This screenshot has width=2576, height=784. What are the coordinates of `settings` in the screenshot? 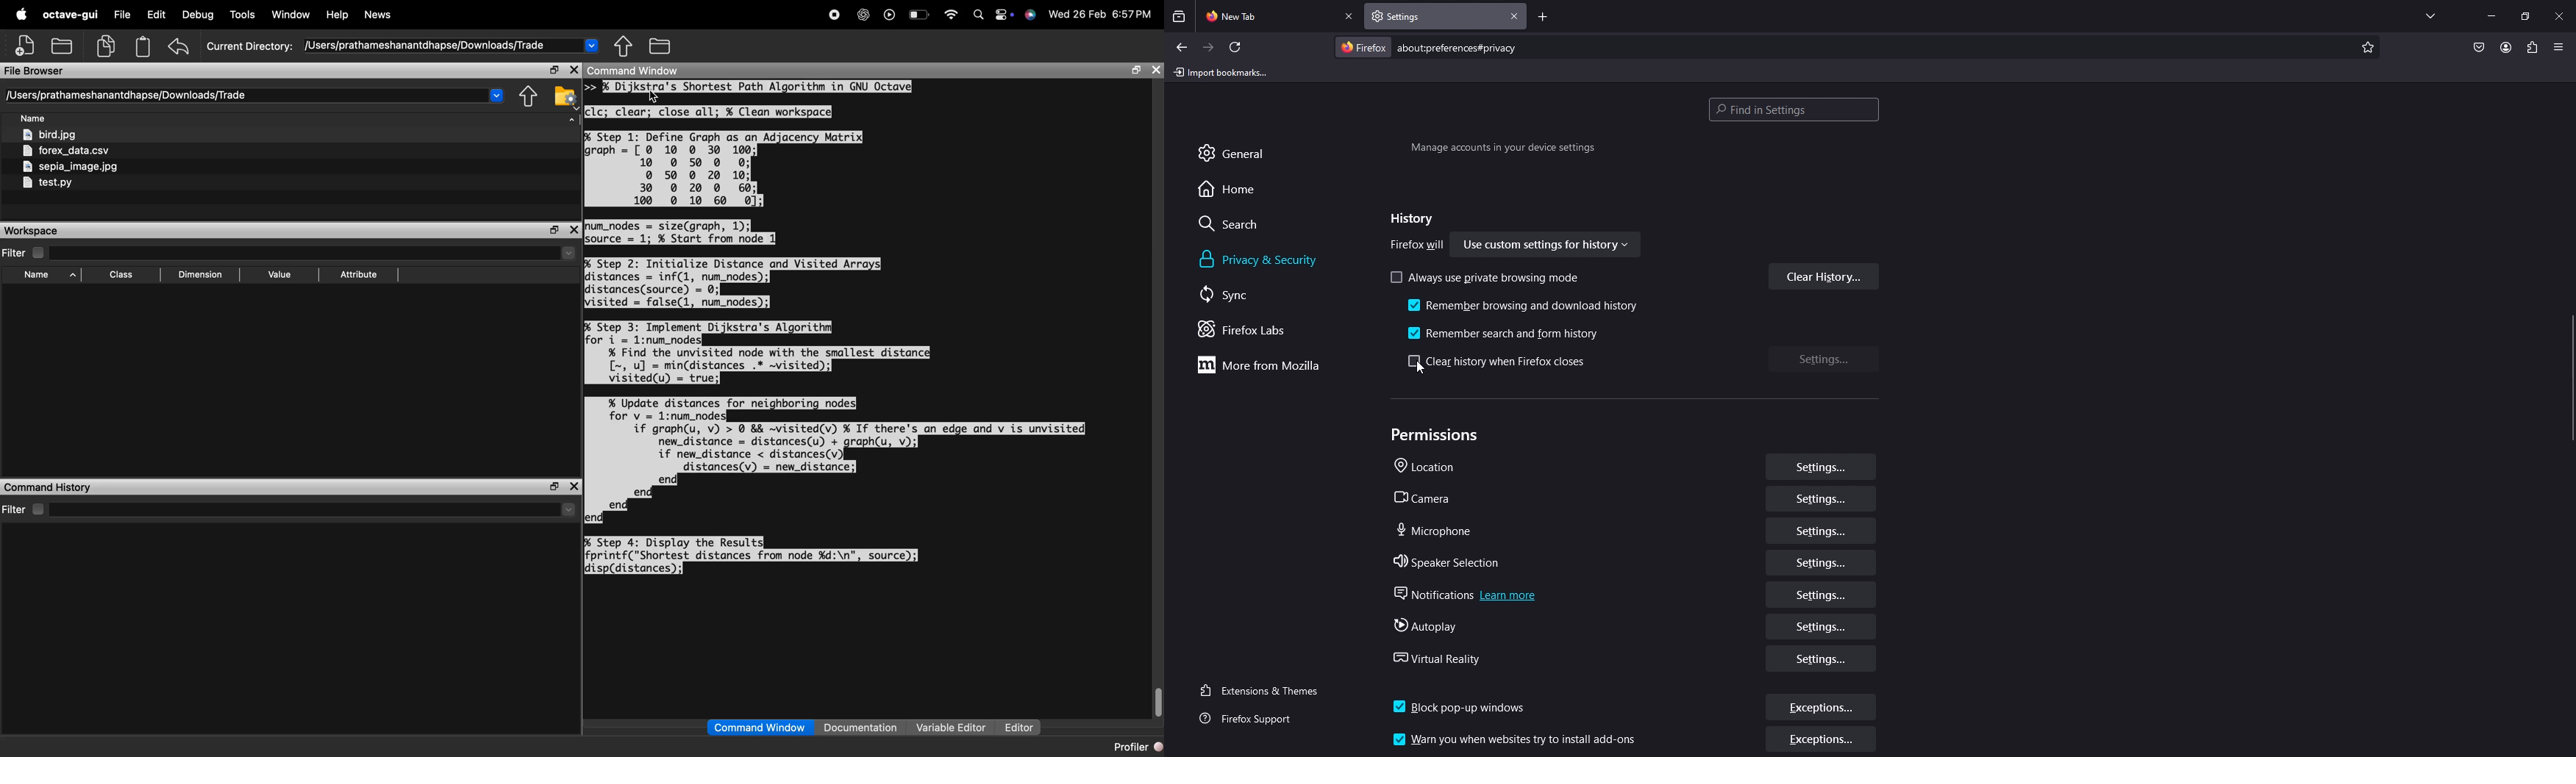 It's located at (1824, 660).